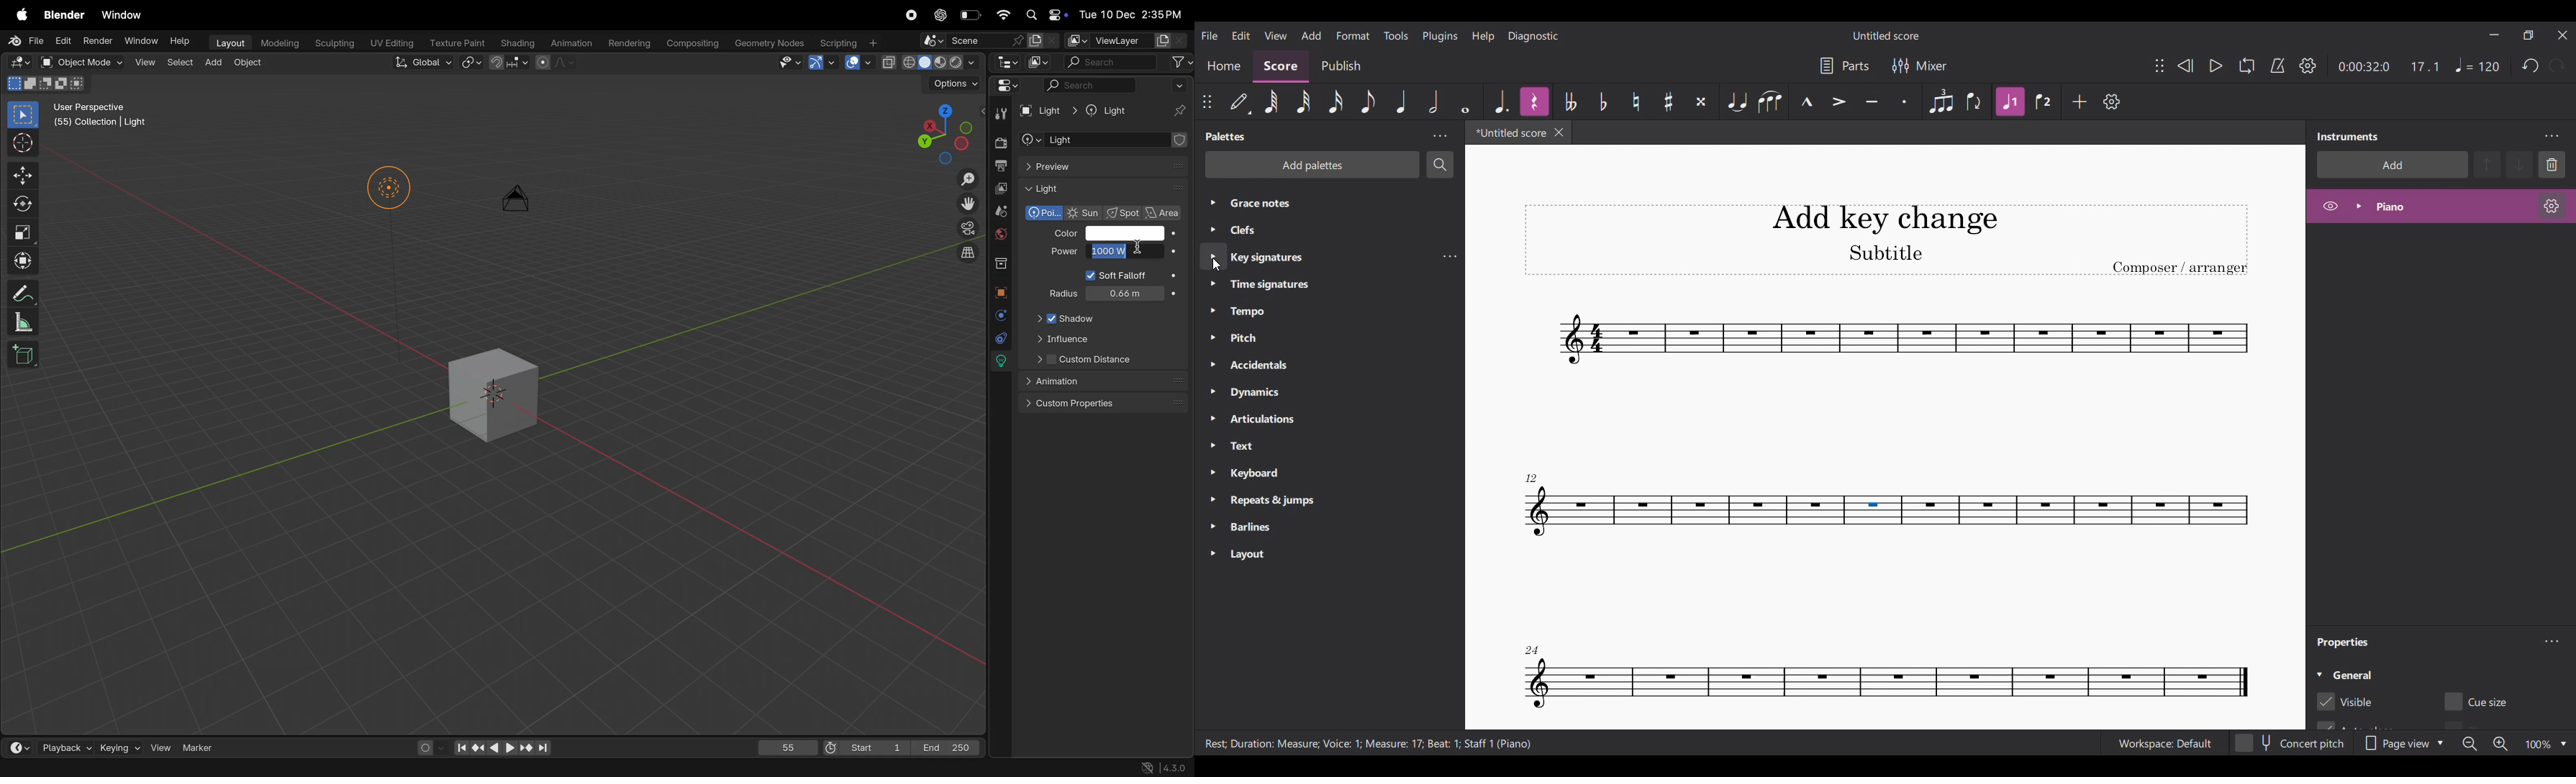 This screenshot has height=784, width=2576. I want to click on rotate, so click(85, 768).